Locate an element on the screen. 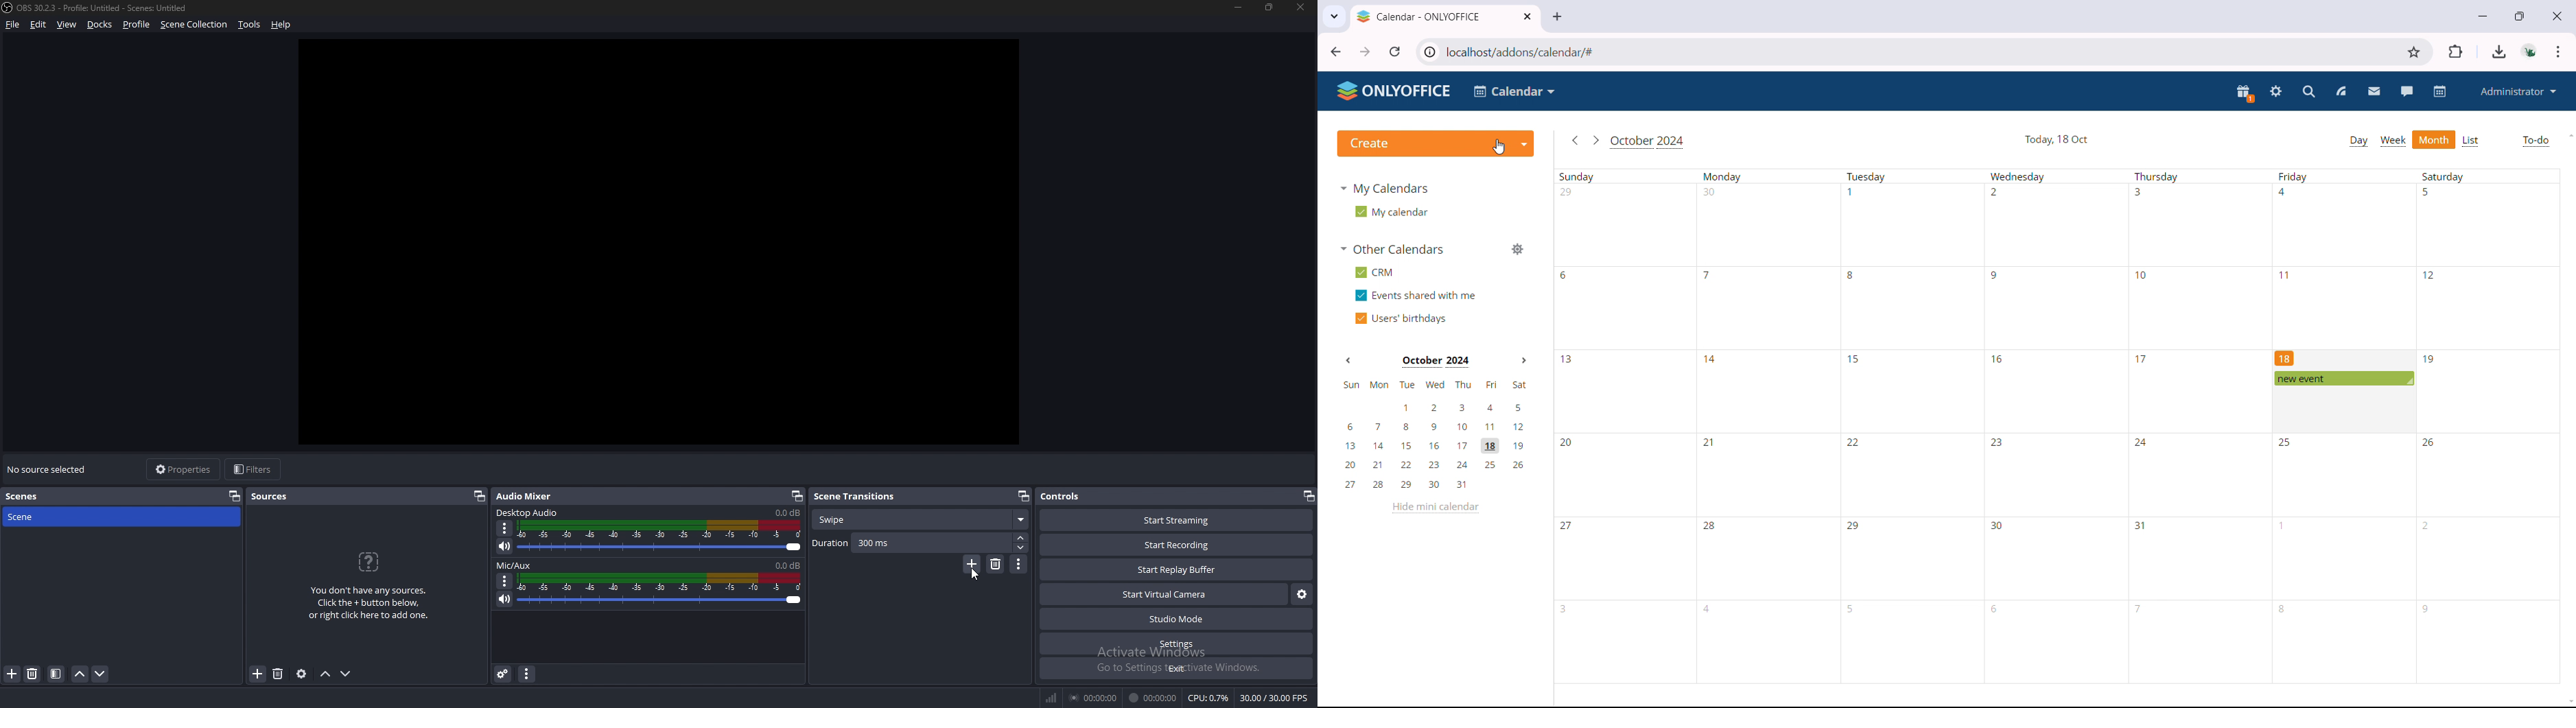 The height and width of the screenshot is (728, 2576). tools is located at coordinates (250, 25).